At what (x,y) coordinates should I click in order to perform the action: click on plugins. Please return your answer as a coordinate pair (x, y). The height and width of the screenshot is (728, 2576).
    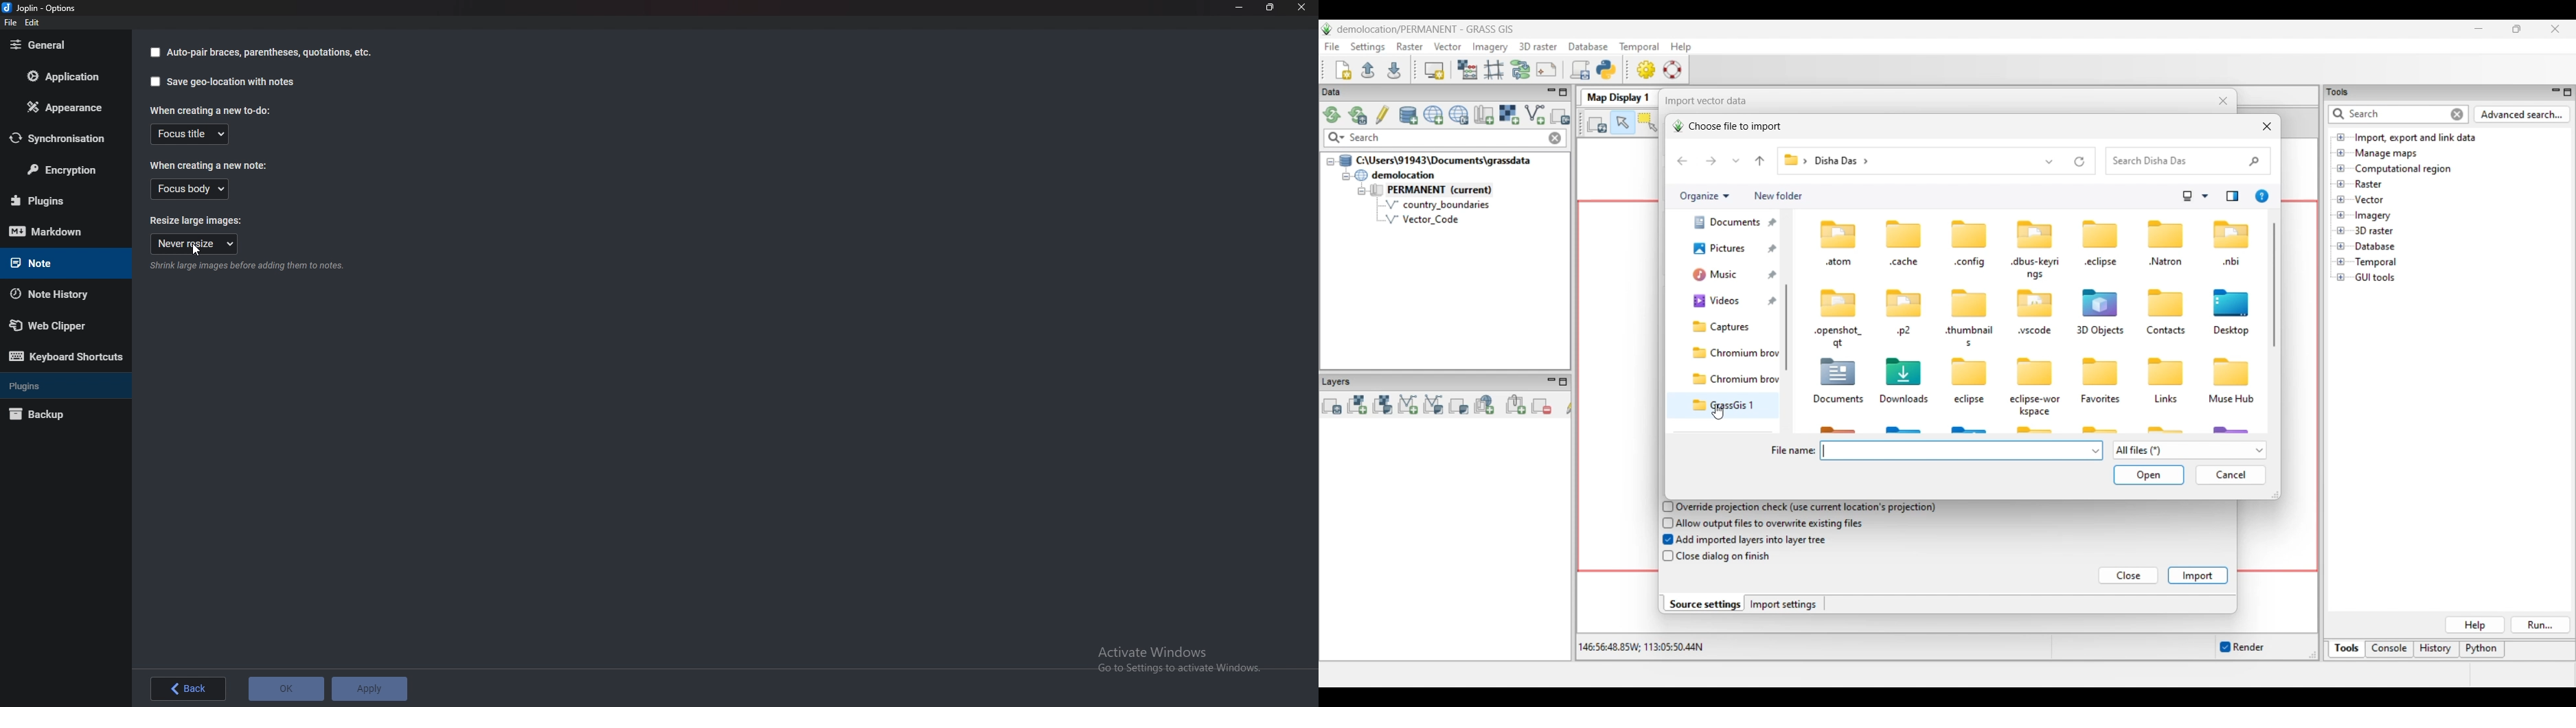
    Looking at the image, I should click on (57, 386).